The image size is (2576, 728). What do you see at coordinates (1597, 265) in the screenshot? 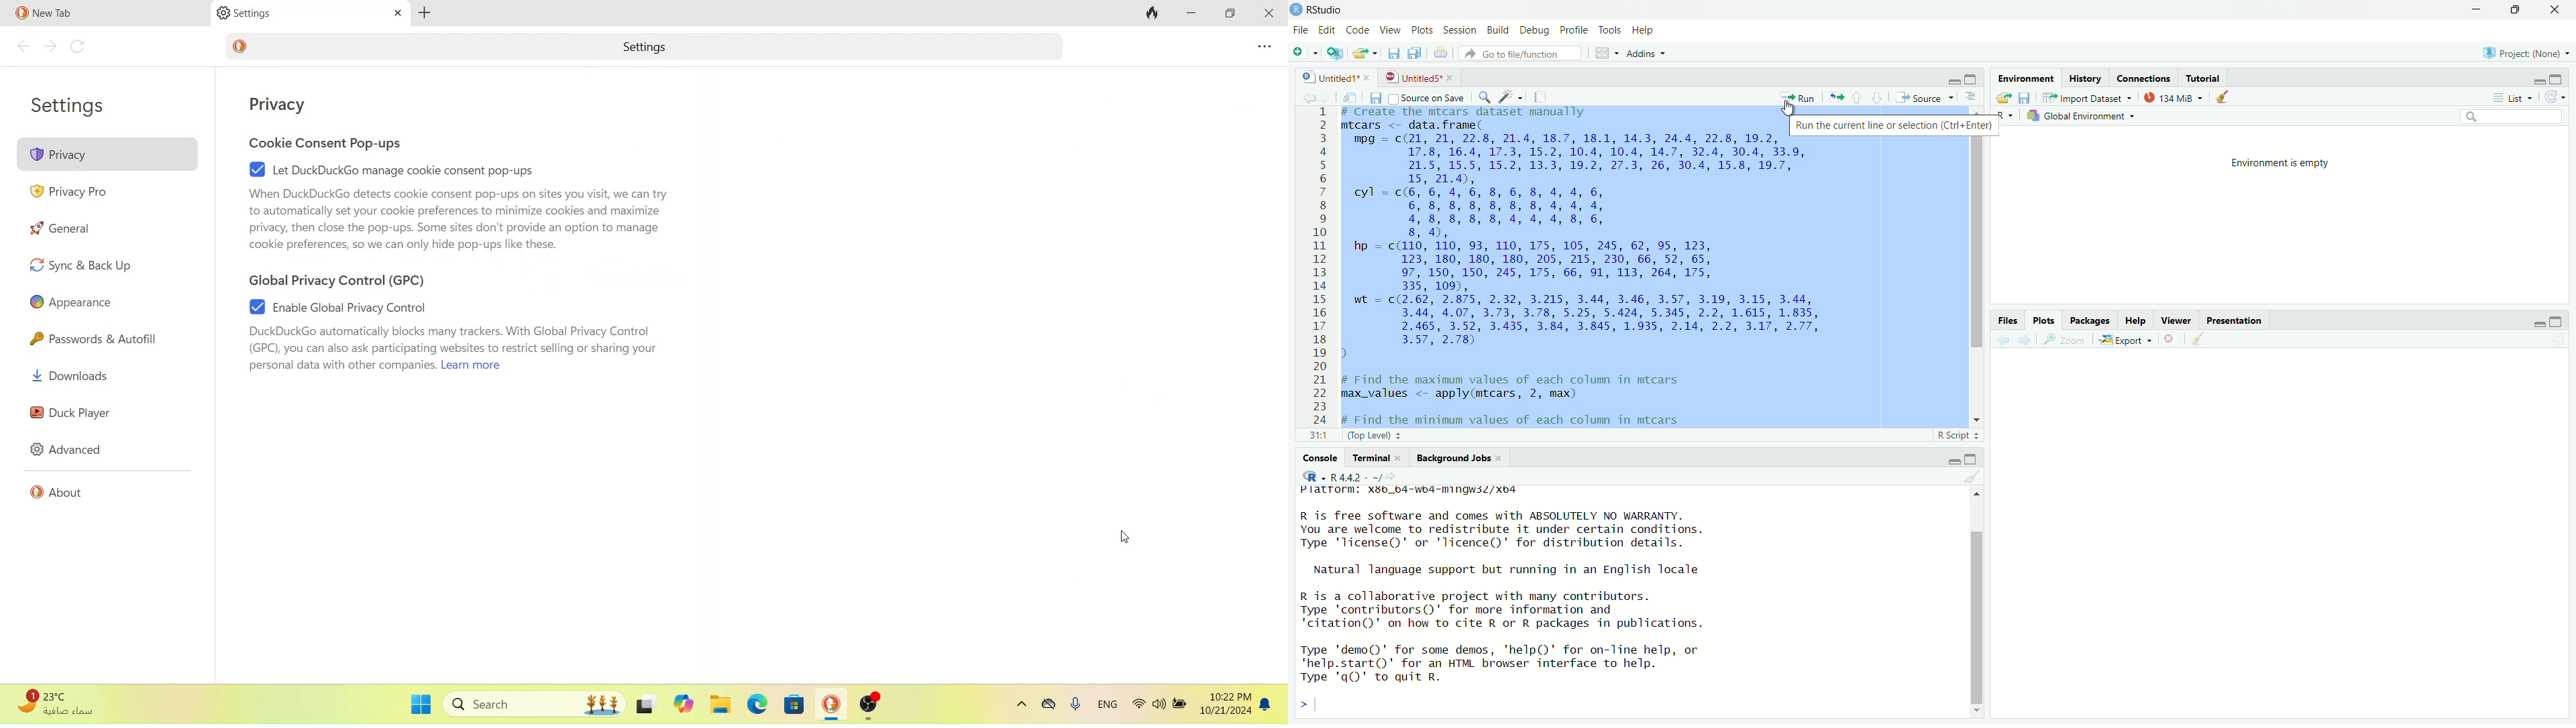
I see `1 # Create the mtcars dataset manually

2 mtcars <- data.frame(

3 mpg = c(21, 21, 22.8, 21.4, 18.7, 18.1, 14.3, 24.4, 22.8, 19.2,

4 17.8, 16.4, 17.3, 15.2, 10.4, 10.4, 14.7, 32.4, 30.4, 33.9,
5 21.5, 15.5, 15.2, 13.3, 19.2, 27.3, 26, 30.4, 15.8, 19.7,

6 15, 21.4),

7 coyl=c(6,6,4,6,8,6,8,4,4,6,

8 6,8,8,8,8,8,8,4,4,4, T

9 4,8,8,8,8,4,4,4,8,6,

10 8, 4,

11 hp = c(110, 110, 93, 110, 175, 105, 245, 62, 95, 123,

12 123, 180, 180, 180, 205, 215, 230, 66, 52, 65,

13 97, 150, 150, 245, 175, 66, 91, 113, 264, 175,

14 335, 109),

15 wt = c(2.62, 2.875, 2.32, 3.215, 3.44, 3.46, 3.57, 3.19, 3.15, 3.44,
16 3.44, 4.07, 3.73, 3.78, 5.25, 5.424, 5.345, 2.2, 1.615, 1.835,
17 2.465, 3.52, 3.435, 3.84, 3.845, 1.935, 2.14, 2.2, 3.17, 2.77,
18 3.57, 2.78)

19 )

20

21 # Find the maximum values of each column in mtcars

22 max_values <- apply(mtcars, 2, max)

peng` at bounding box center [1597, 265].